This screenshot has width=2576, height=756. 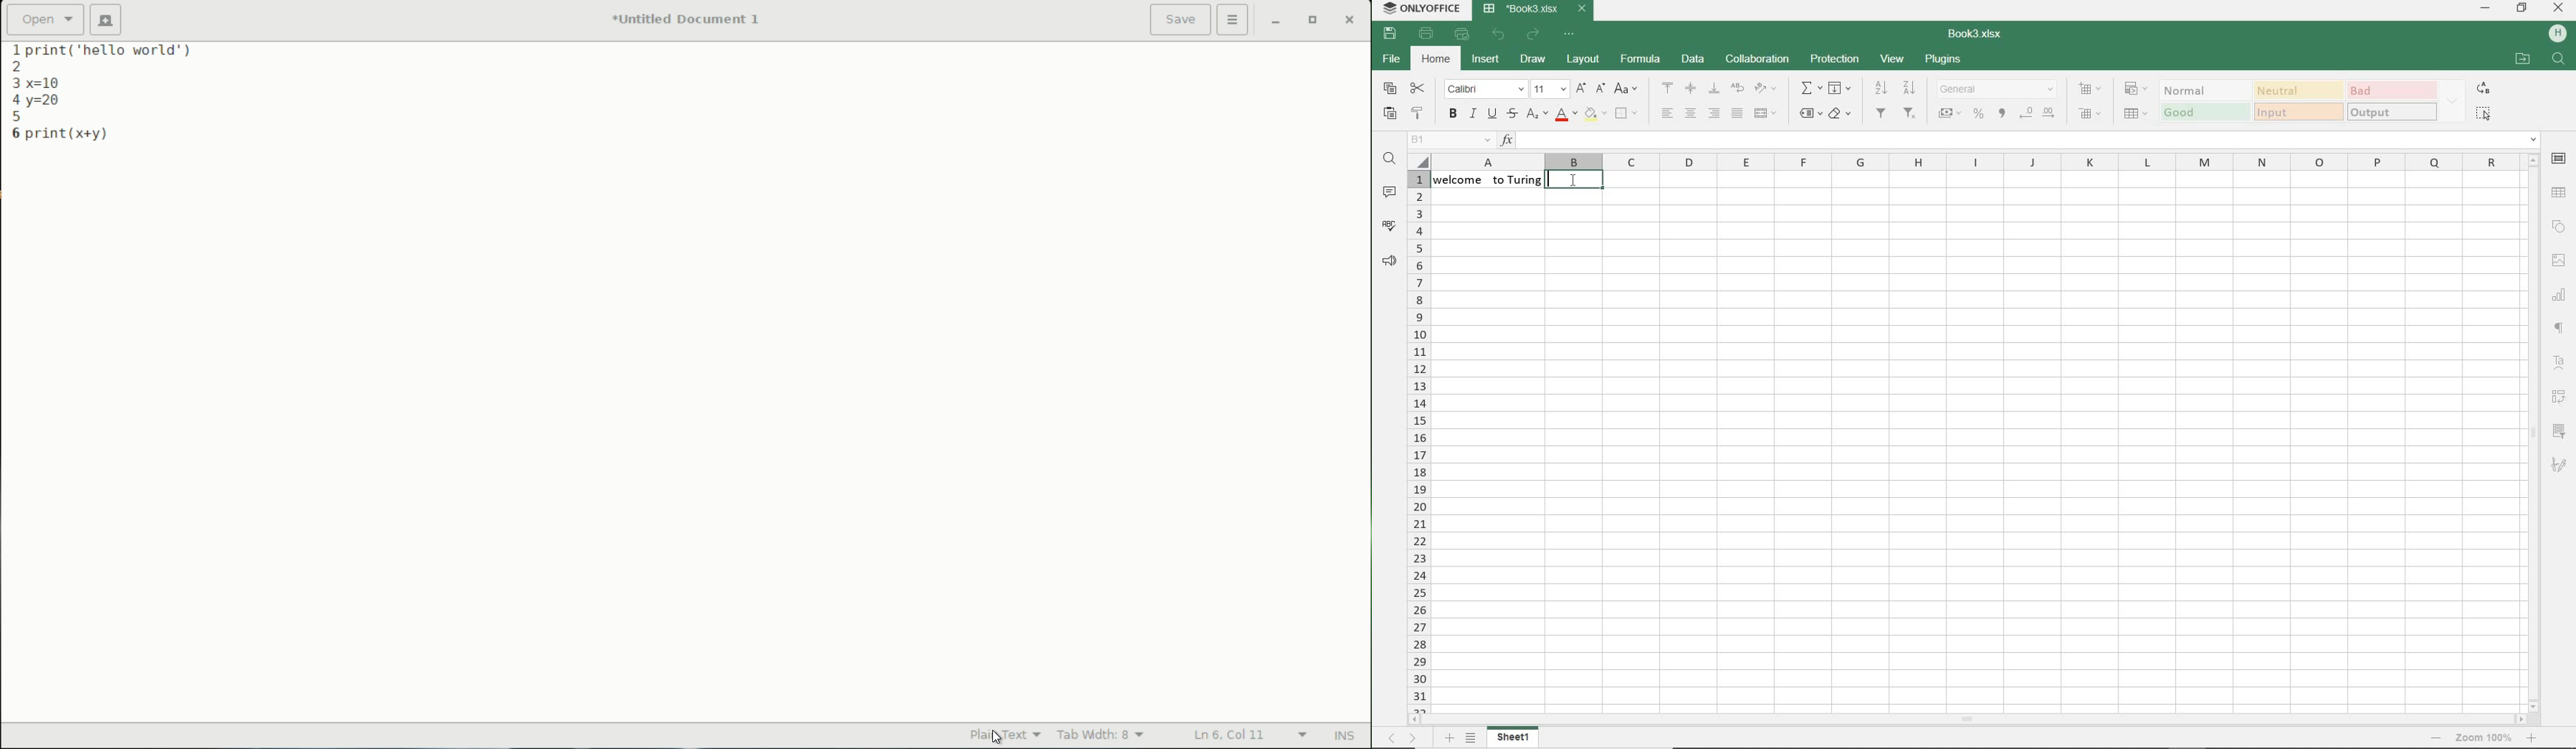 What do you see at coordinates (1418, 88) in the screenshot?
I see `cut` at bounding box center [1418, 88].